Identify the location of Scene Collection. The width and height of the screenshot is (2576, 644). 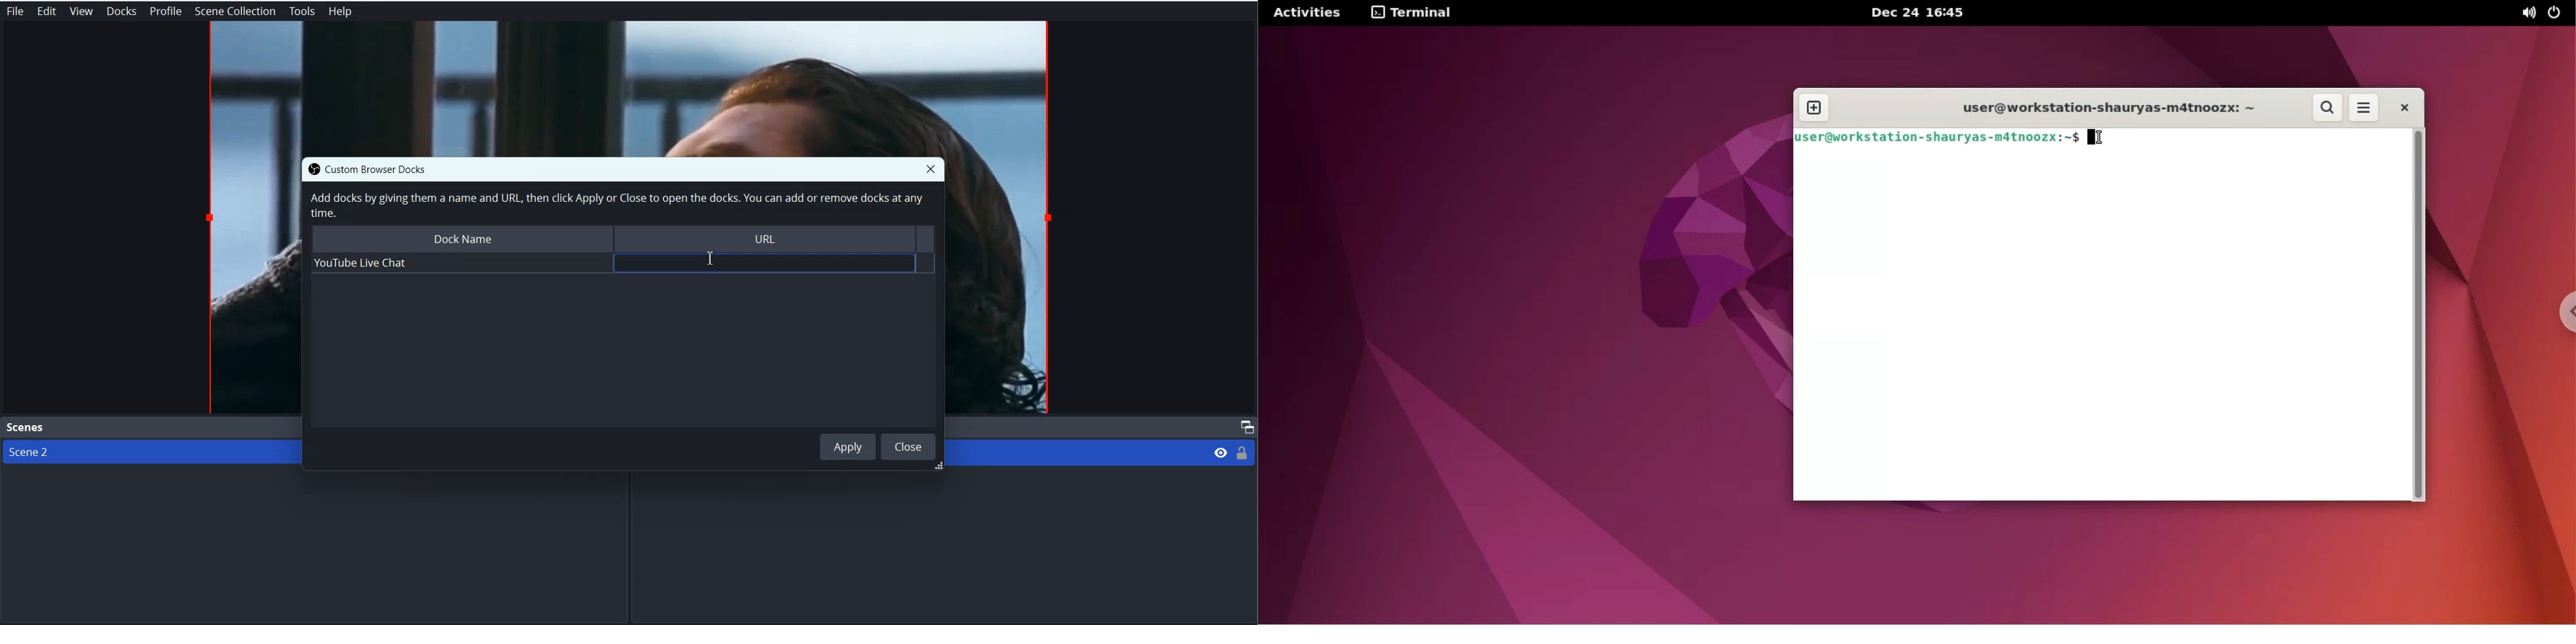
(236, 11).